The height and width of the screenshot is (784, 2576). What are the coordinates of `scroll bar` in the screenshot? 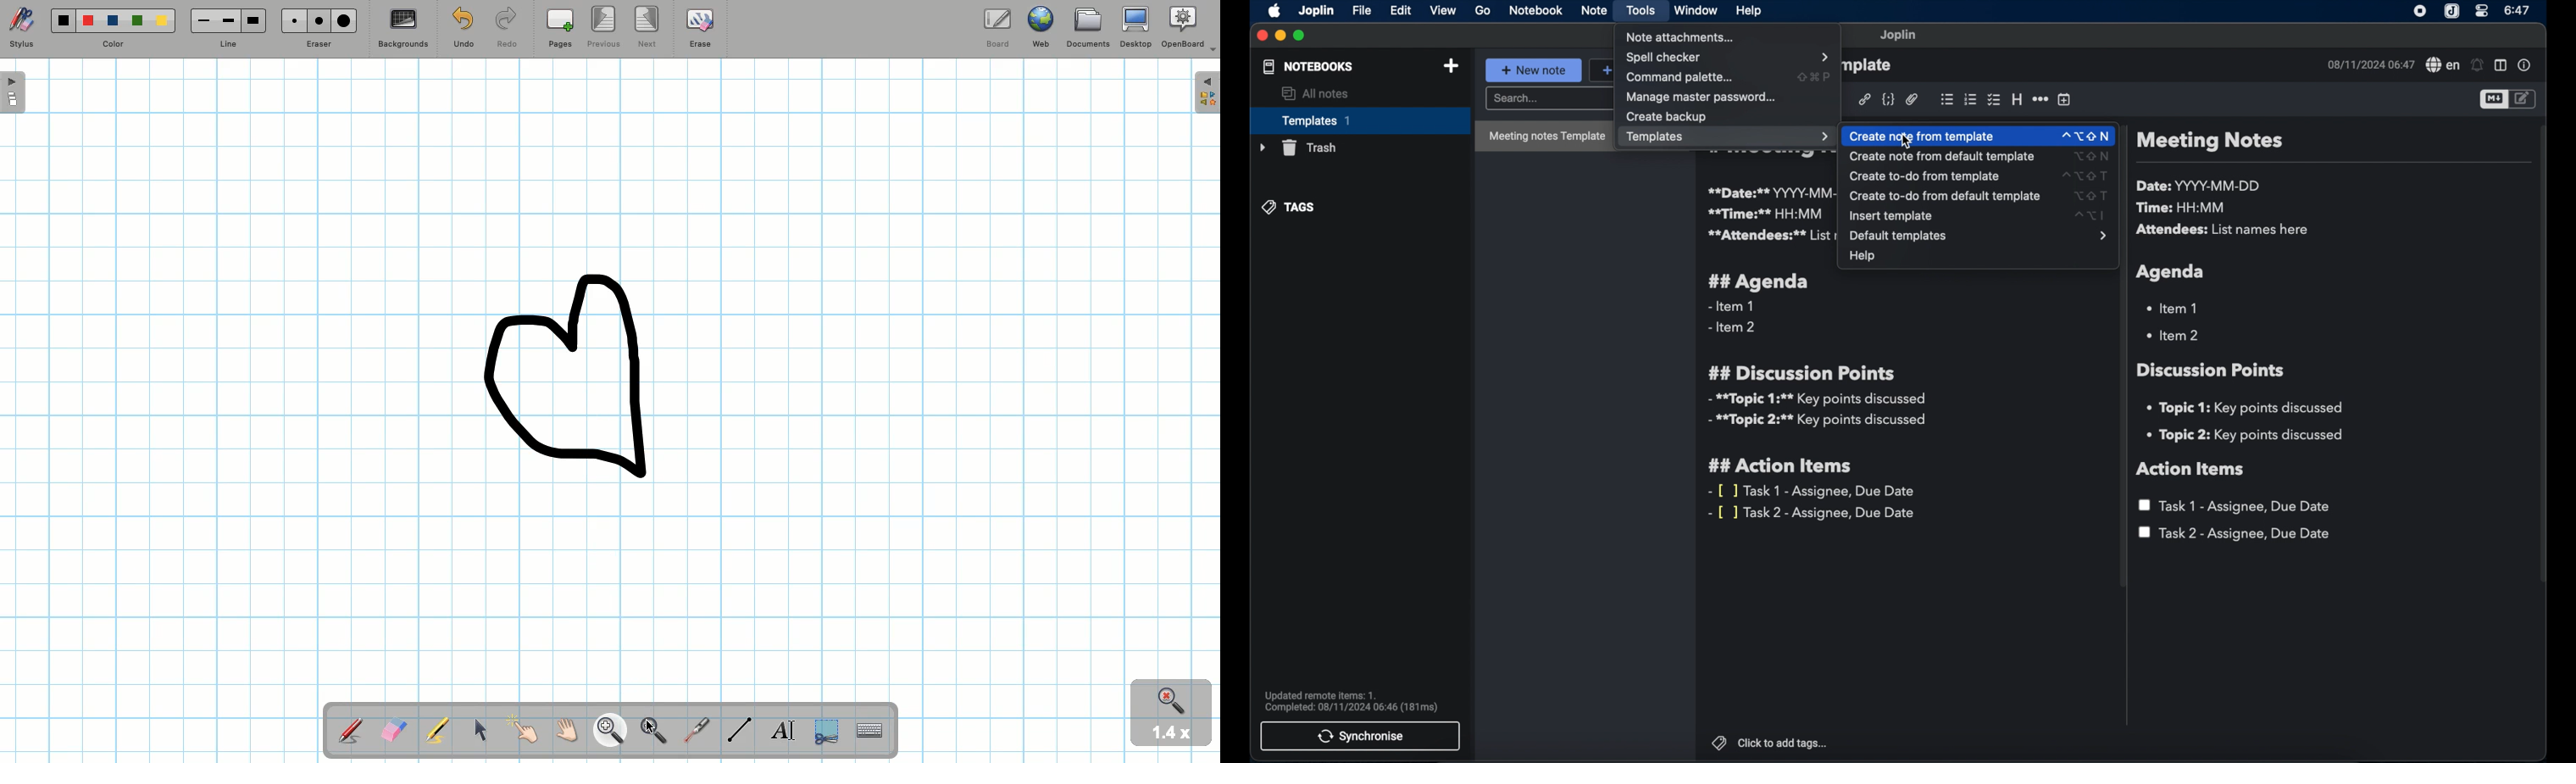 It's located at (2544, 363).